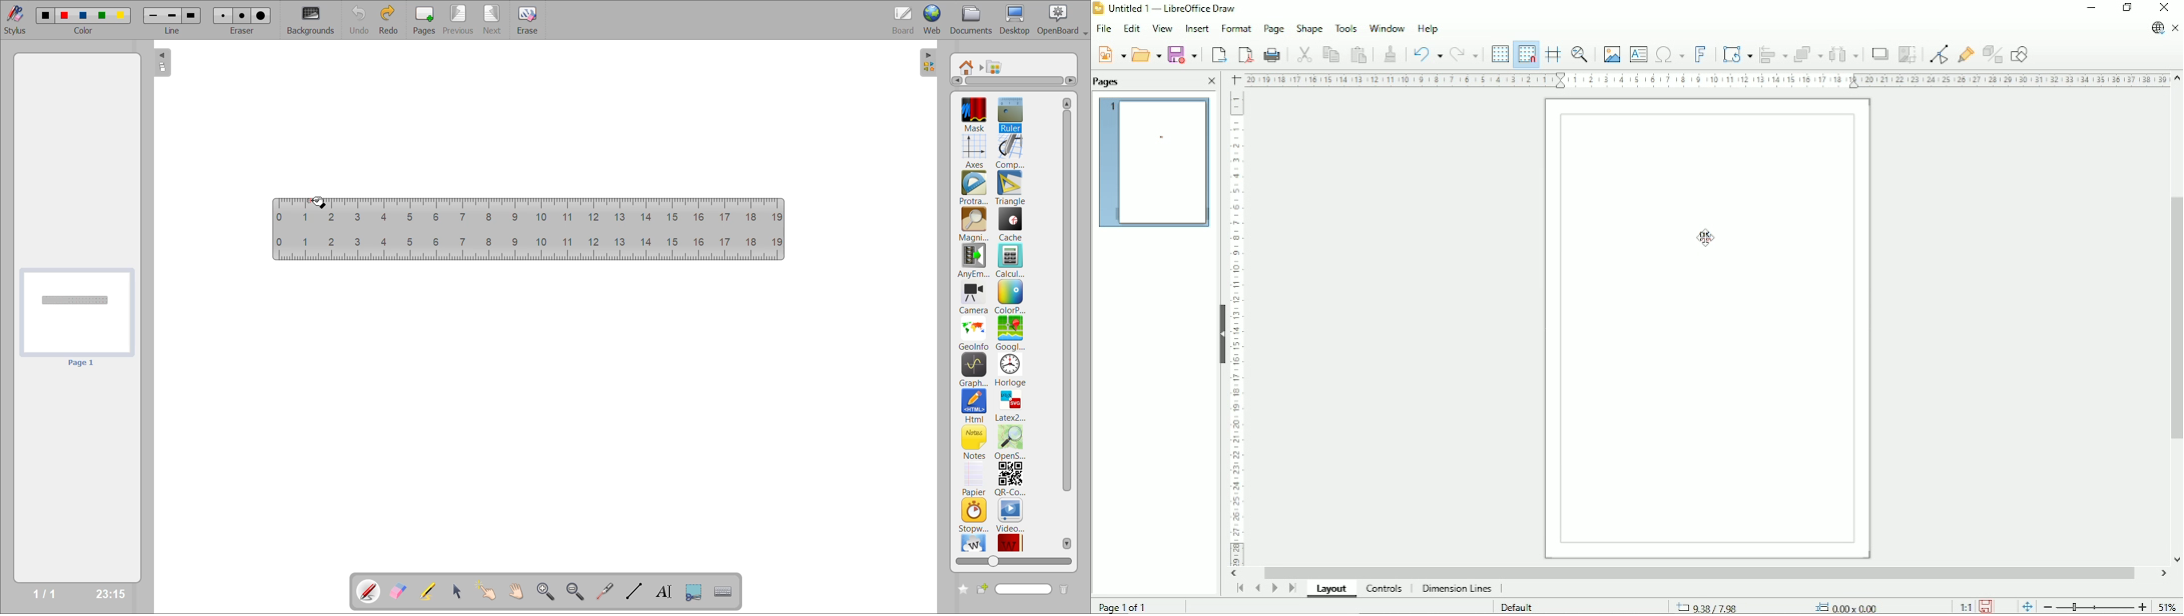 Image resolution: width=2184 pixels, height=616 pixels. I want to click on 9.38x7.98, so click(1708, 606).